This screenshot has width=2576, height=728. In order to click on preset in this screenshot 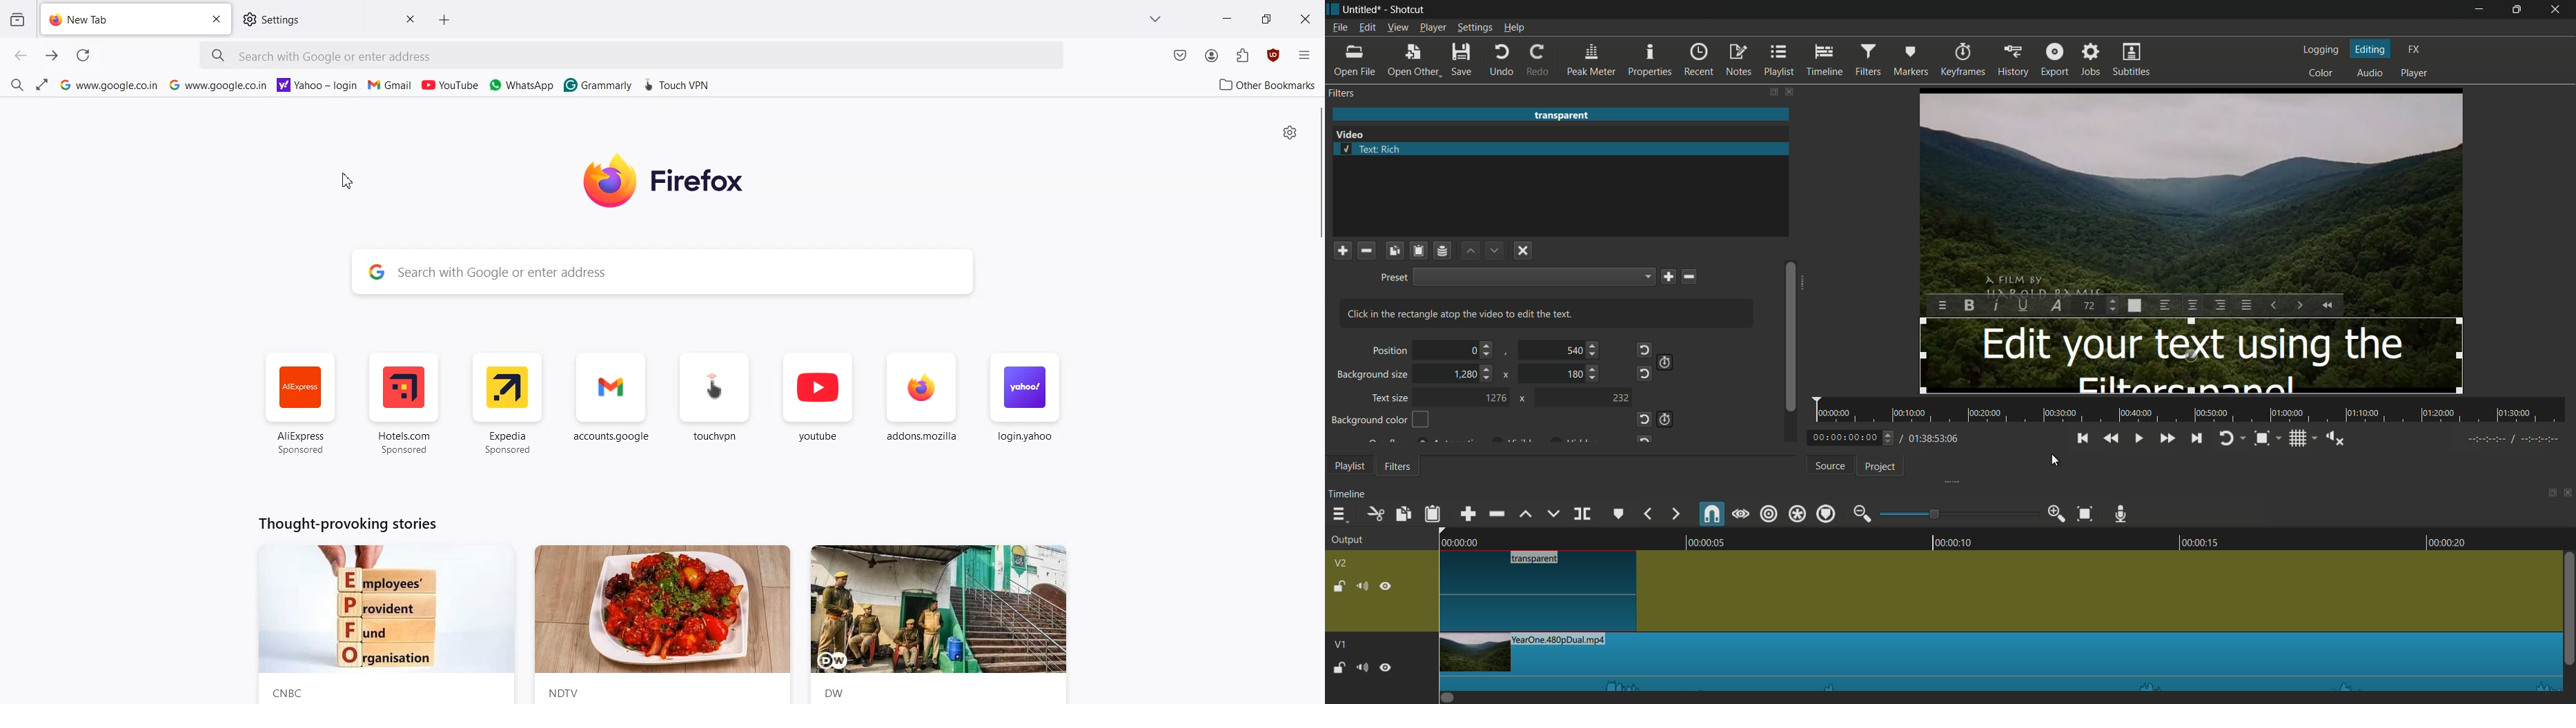, I will do `click(1391, 278)`.